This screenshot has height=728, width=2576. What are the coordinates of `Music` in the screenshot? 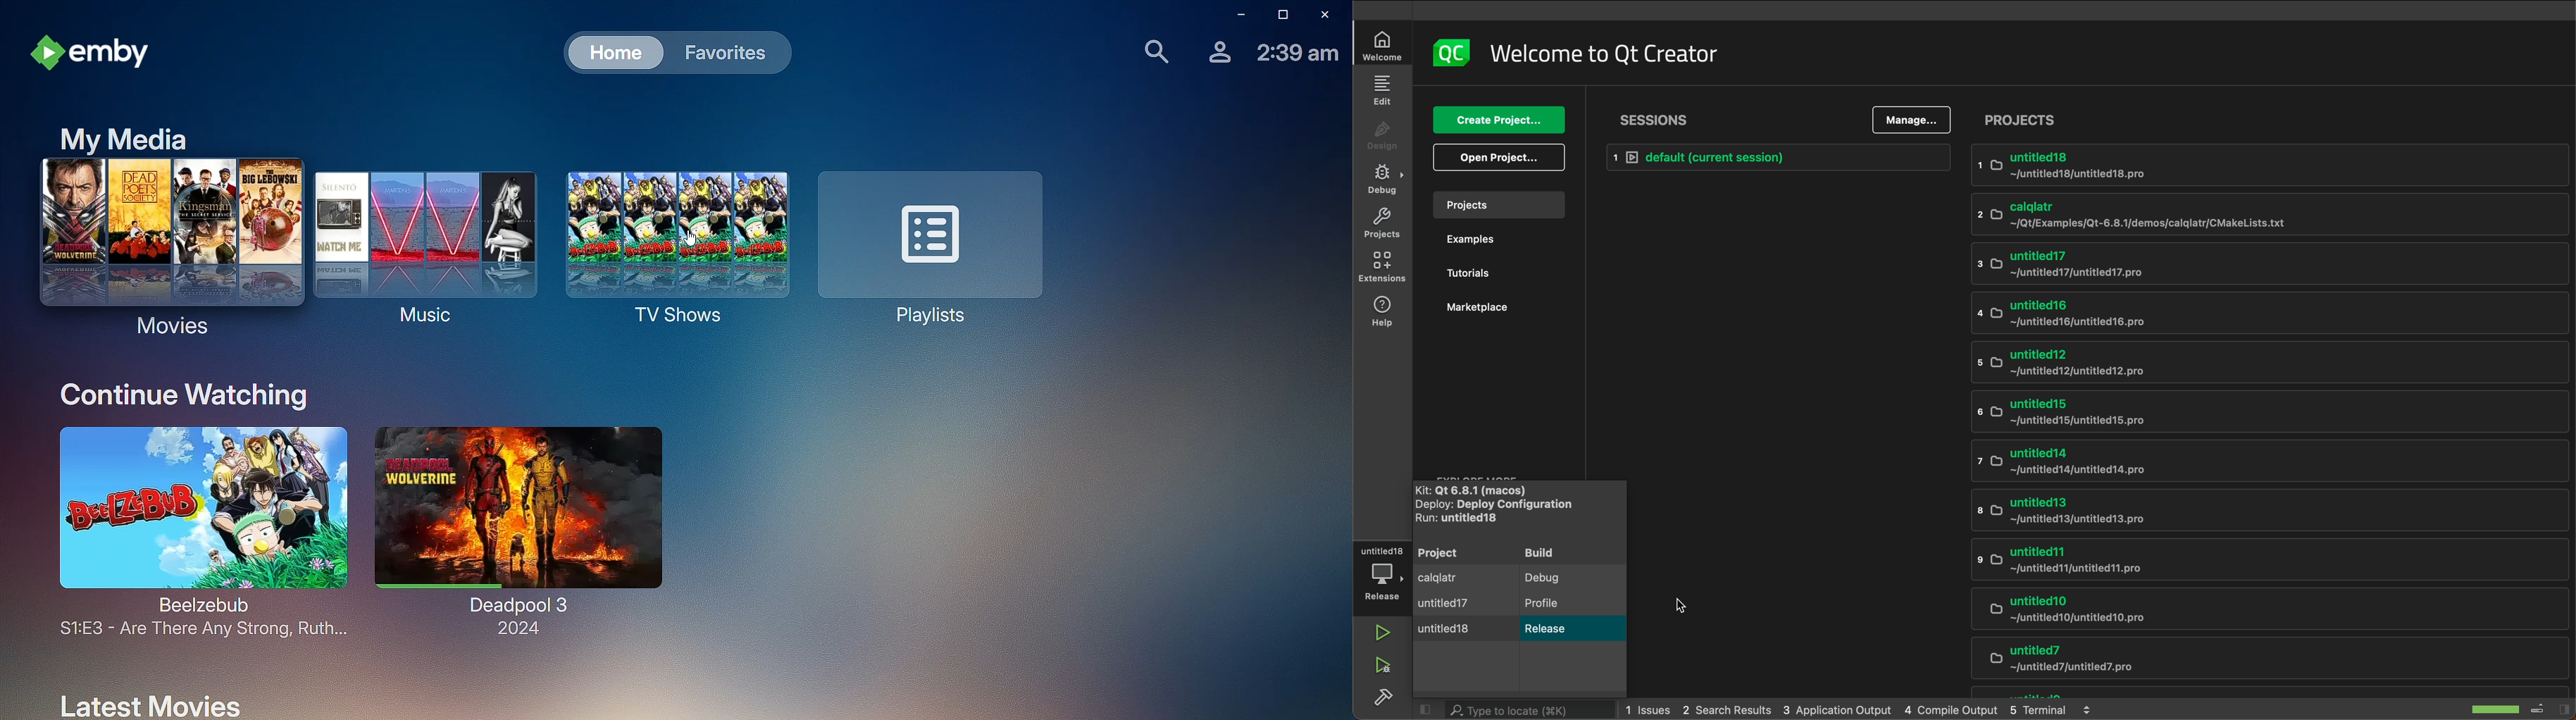 It's located at (423, 256).